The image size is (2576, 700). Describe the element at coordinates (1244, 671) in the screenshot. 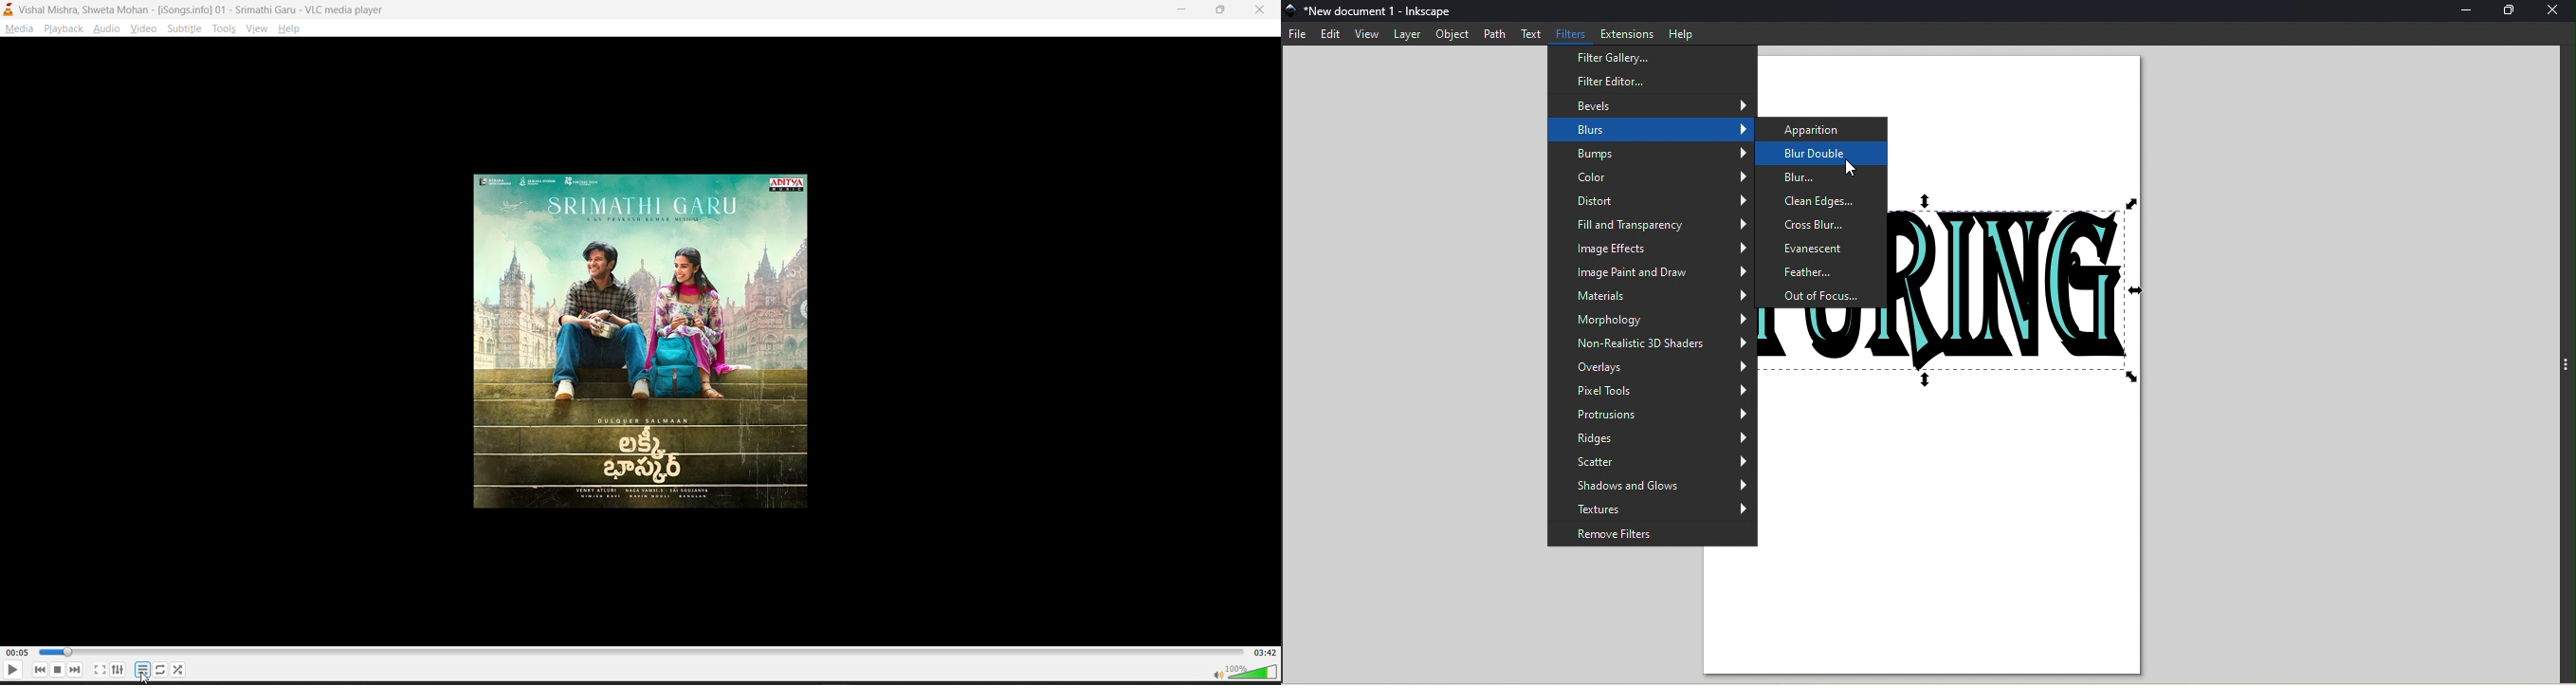

I see `volume` at that location.